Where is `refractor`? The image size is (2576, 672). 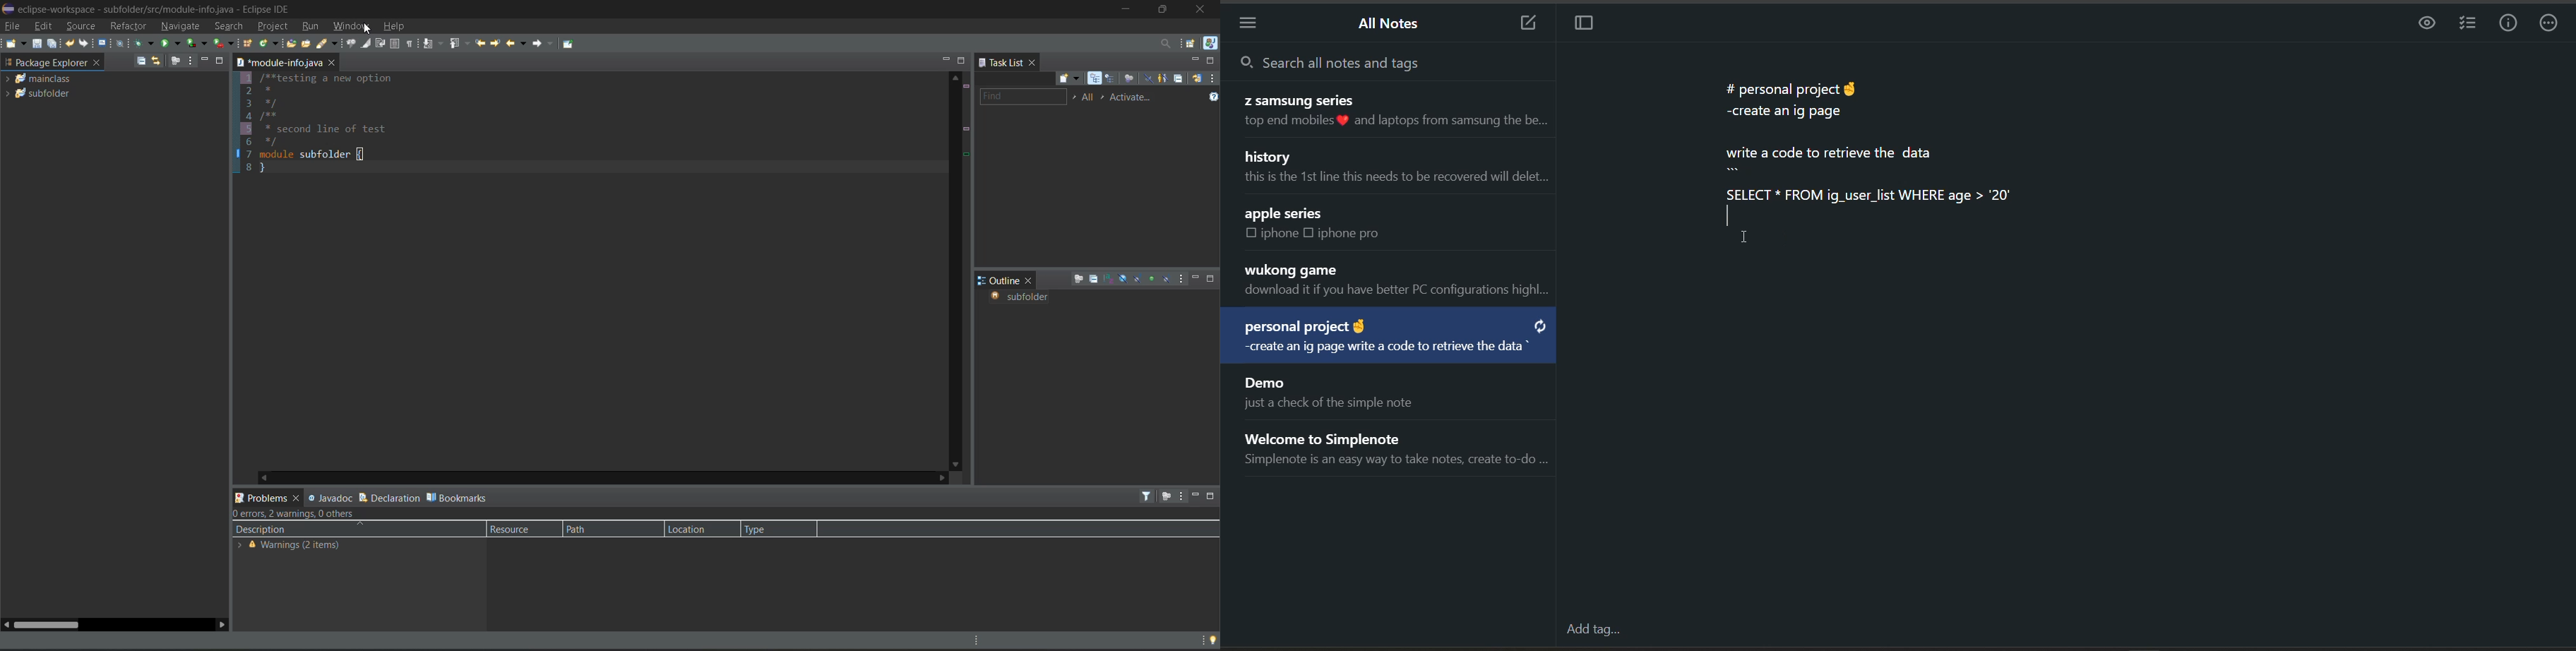 refractor is located at coordinates (128, 25).